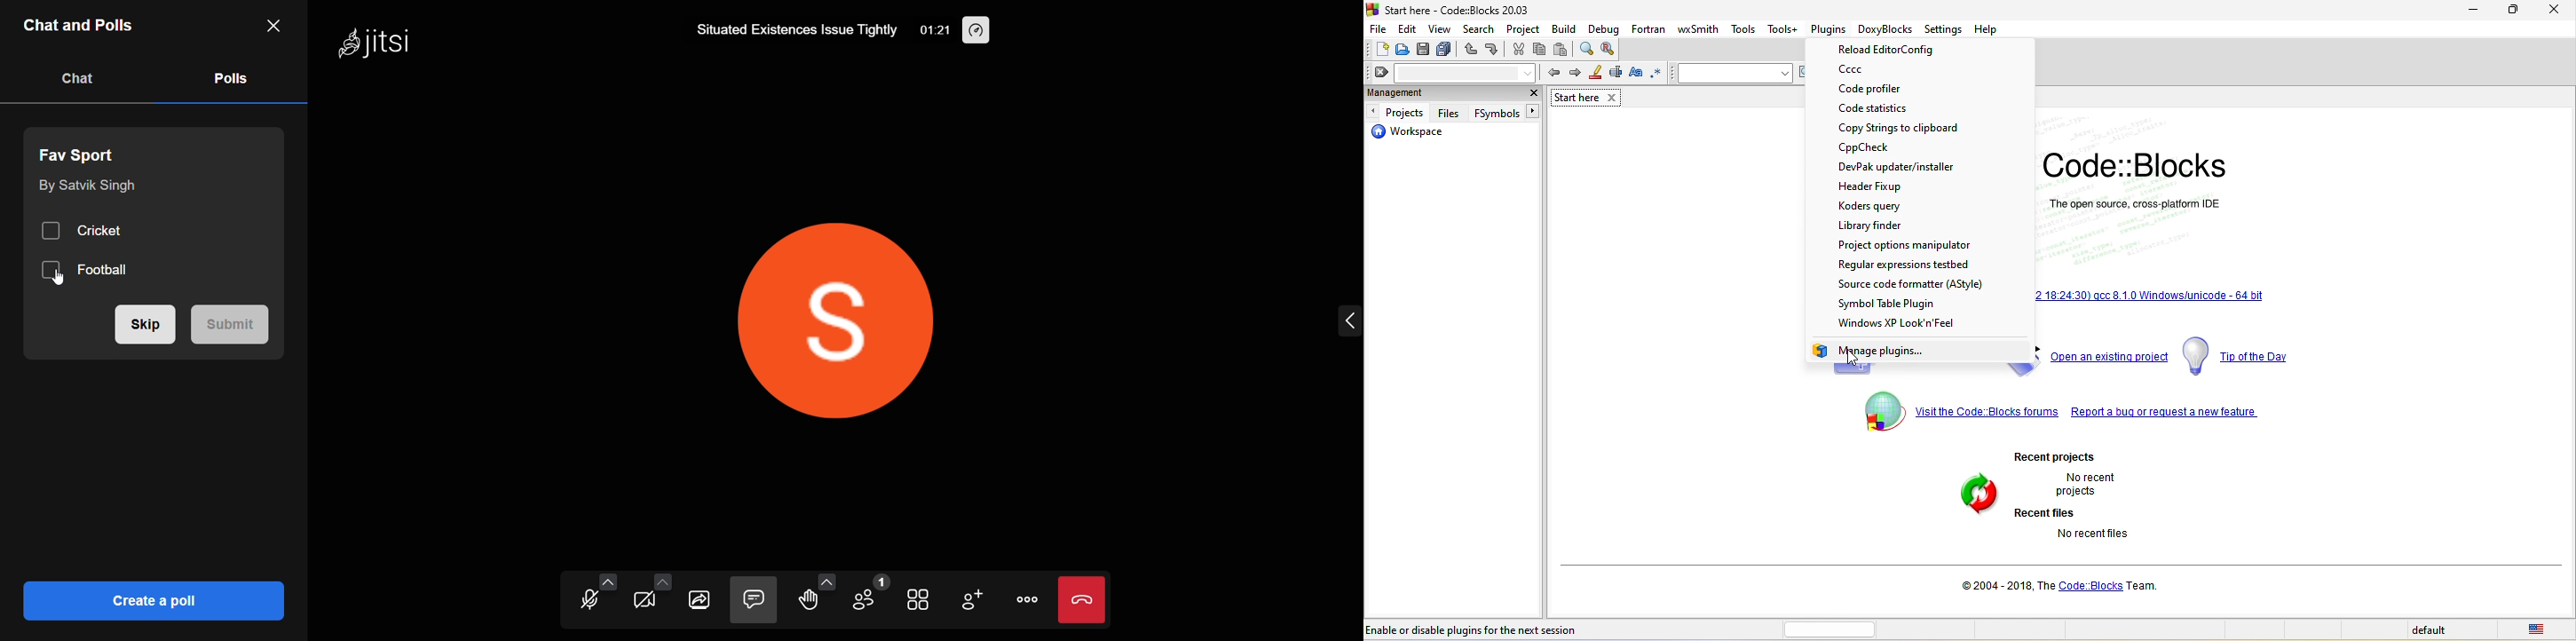 This screenshot has height=644, width=2576. I want to click on chat, so click(755, 598).